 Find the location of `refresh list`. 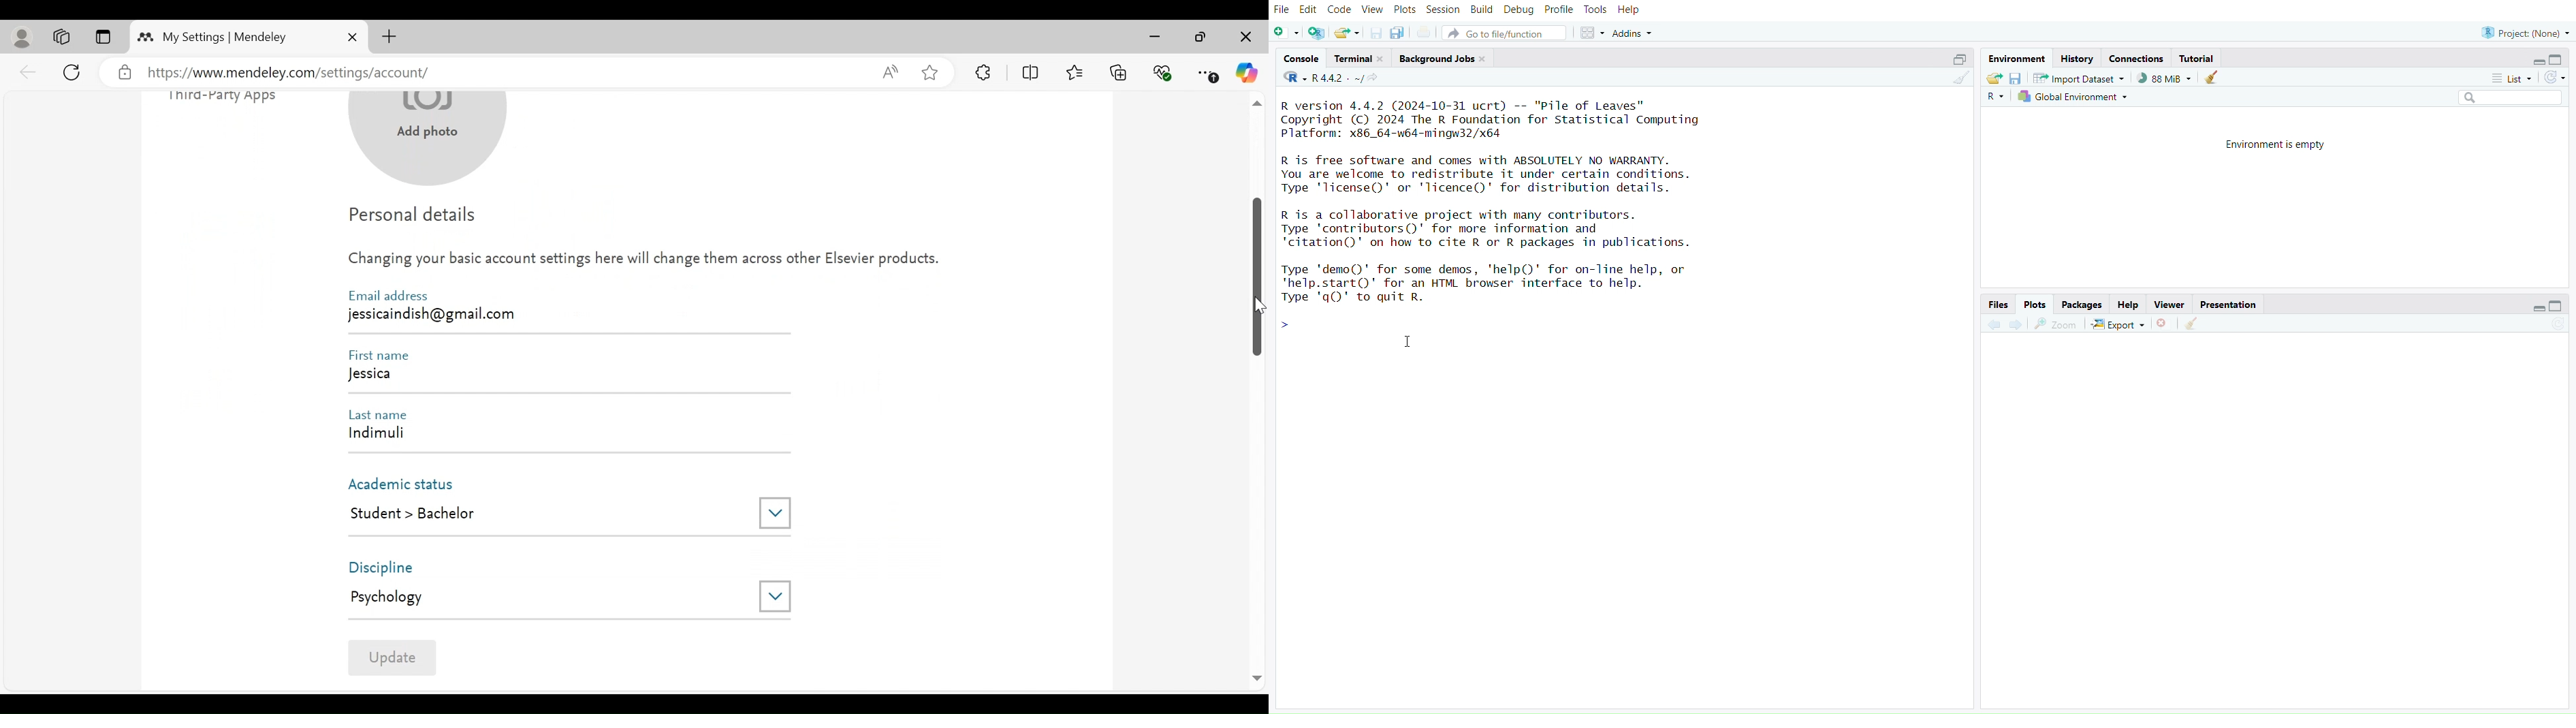

refresh list is located at coordinates (2552, 78).